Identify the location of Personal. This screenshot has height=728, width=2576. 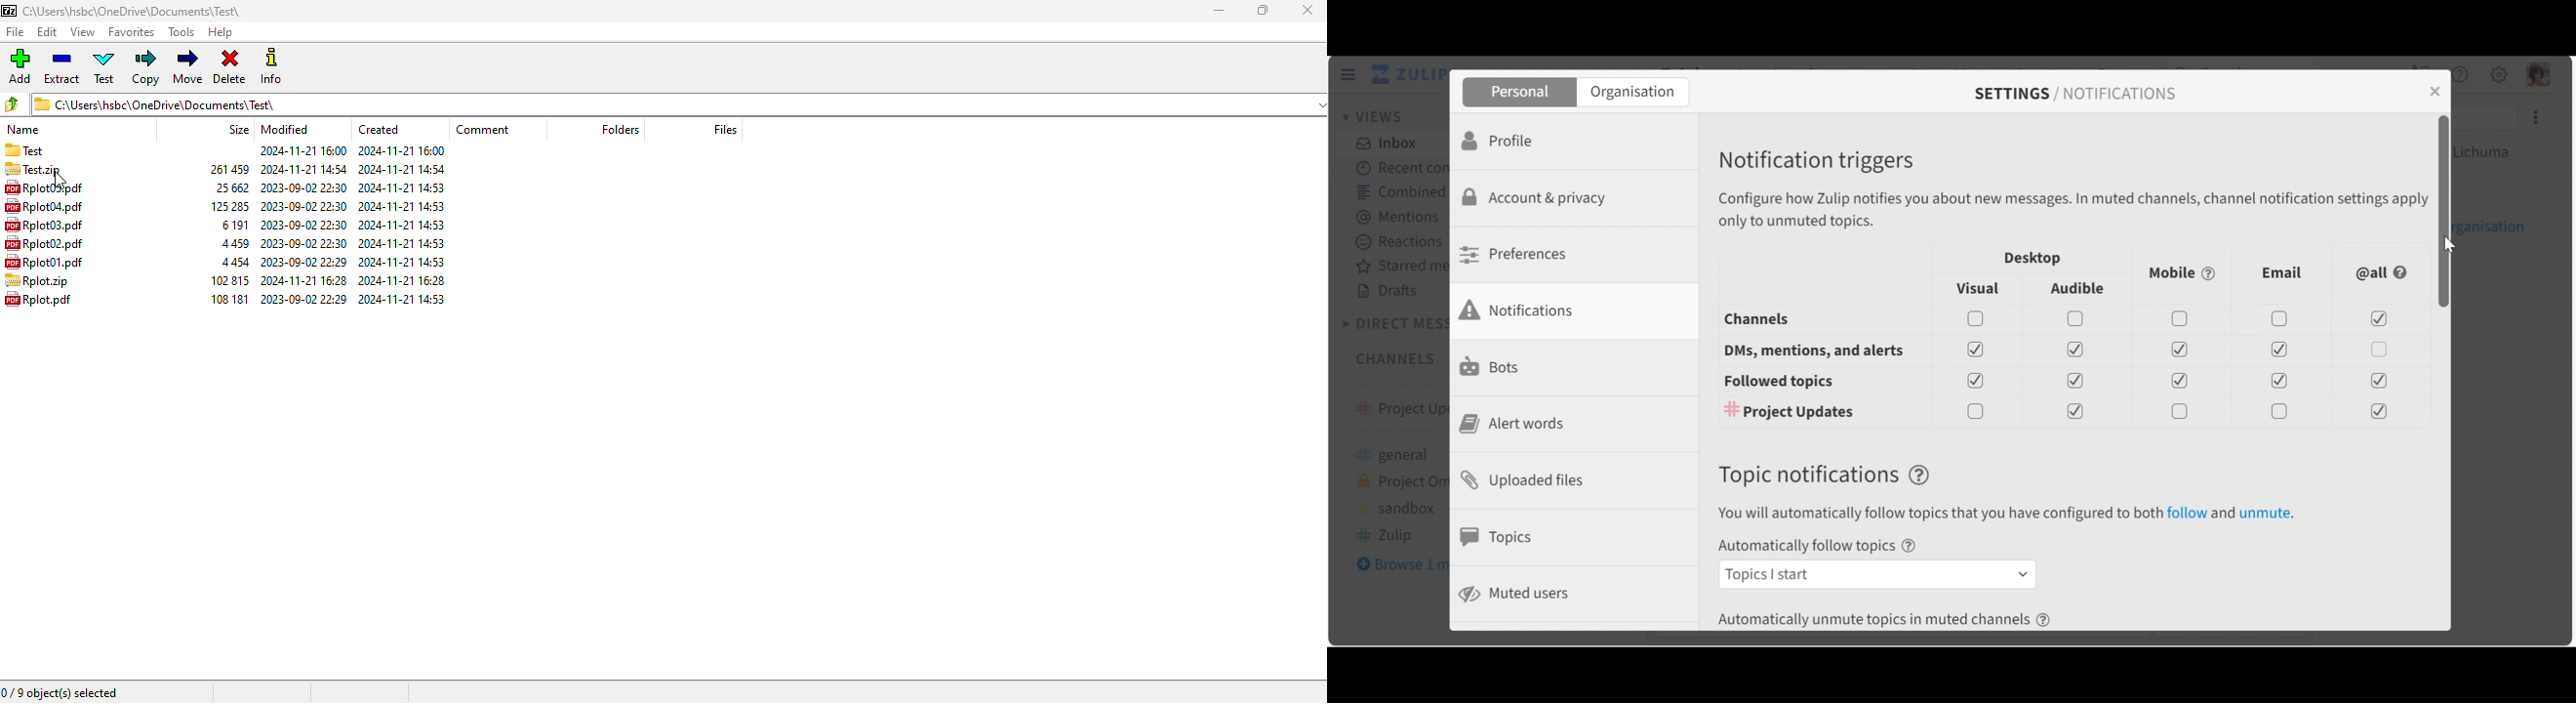
(1518, 92).